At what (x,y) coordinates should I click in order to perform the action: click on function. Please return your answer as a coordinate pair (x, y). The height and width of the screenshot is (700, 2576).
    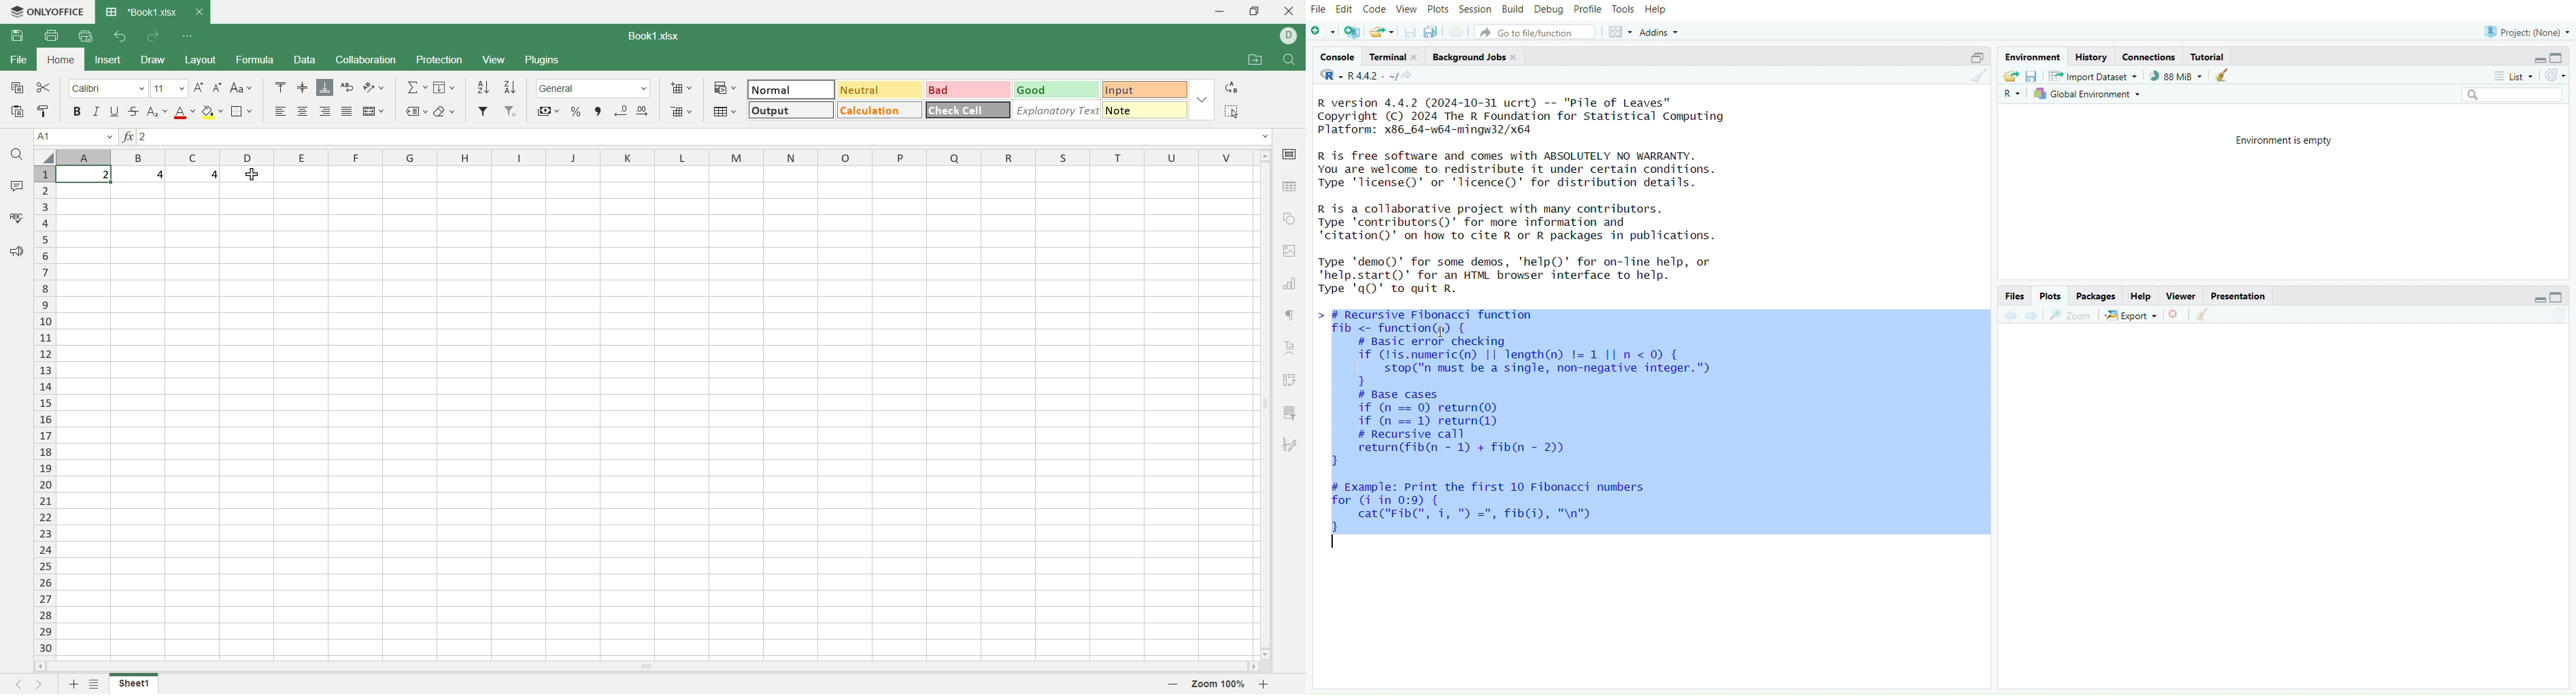
    Looking at the image, I should click on (125, 135).